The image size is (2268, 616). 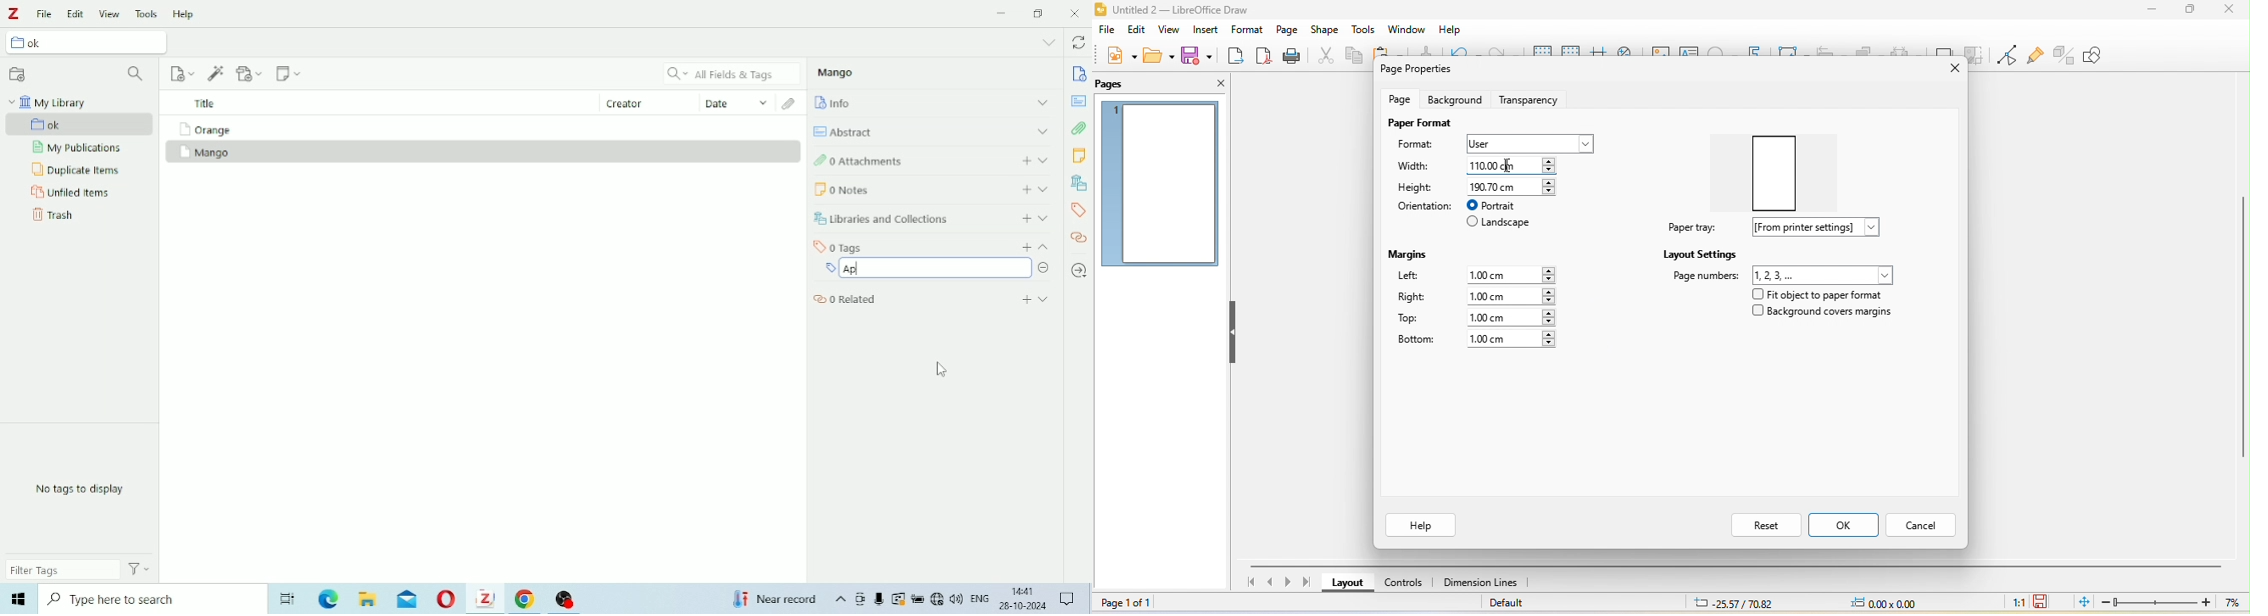 What do you see at coordinates (75, 170) in the screenshot?
I see `Duplicate Items` at bounding box center [75, 170].